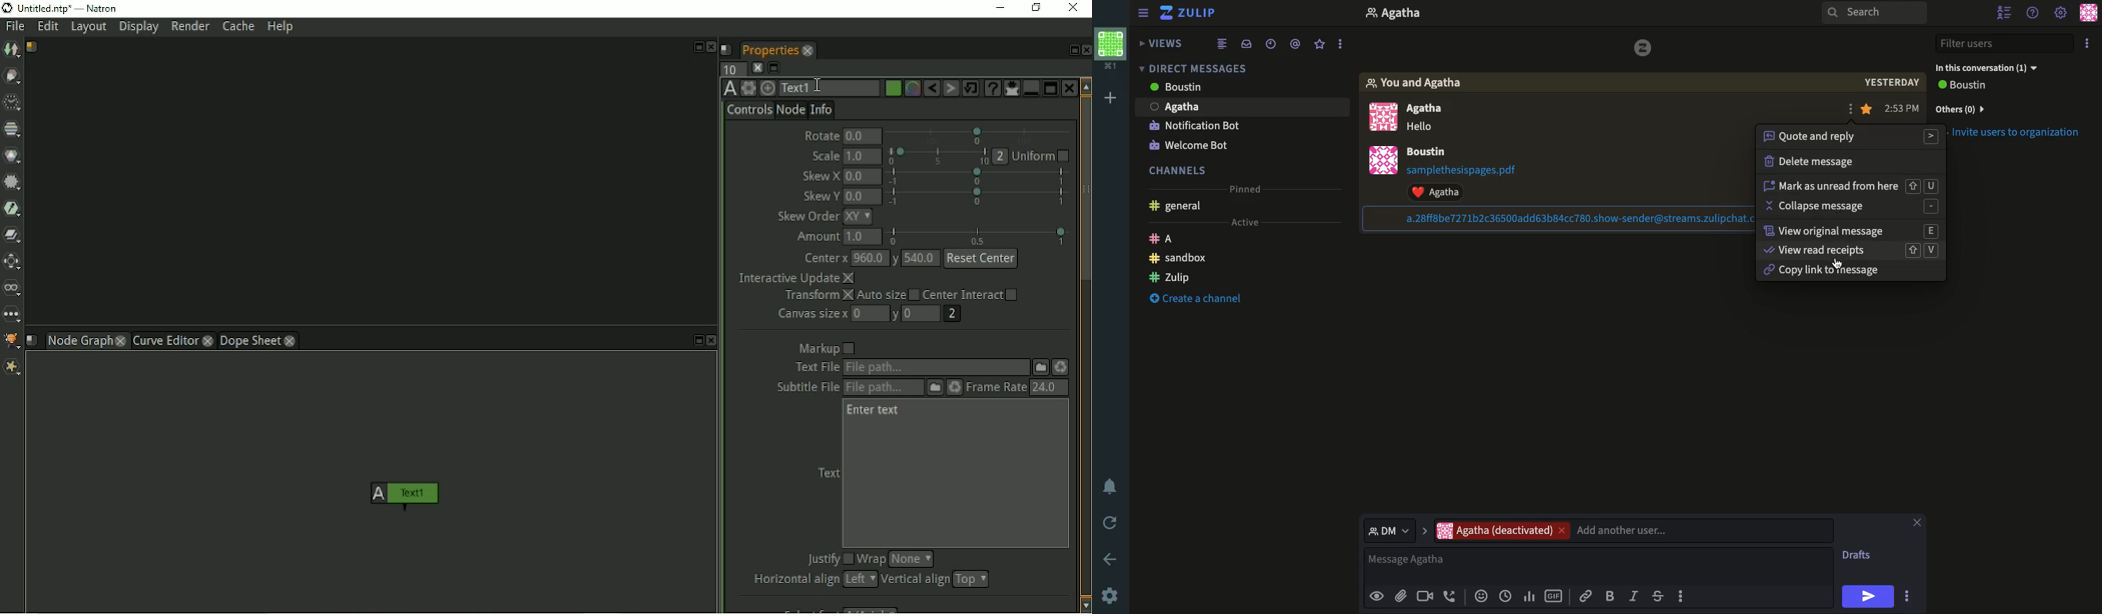 The height and width of the screenshot is (616, 2128). Describe the element at coordinates (1164, 44) in the screenshot. I see `Views` at that location.